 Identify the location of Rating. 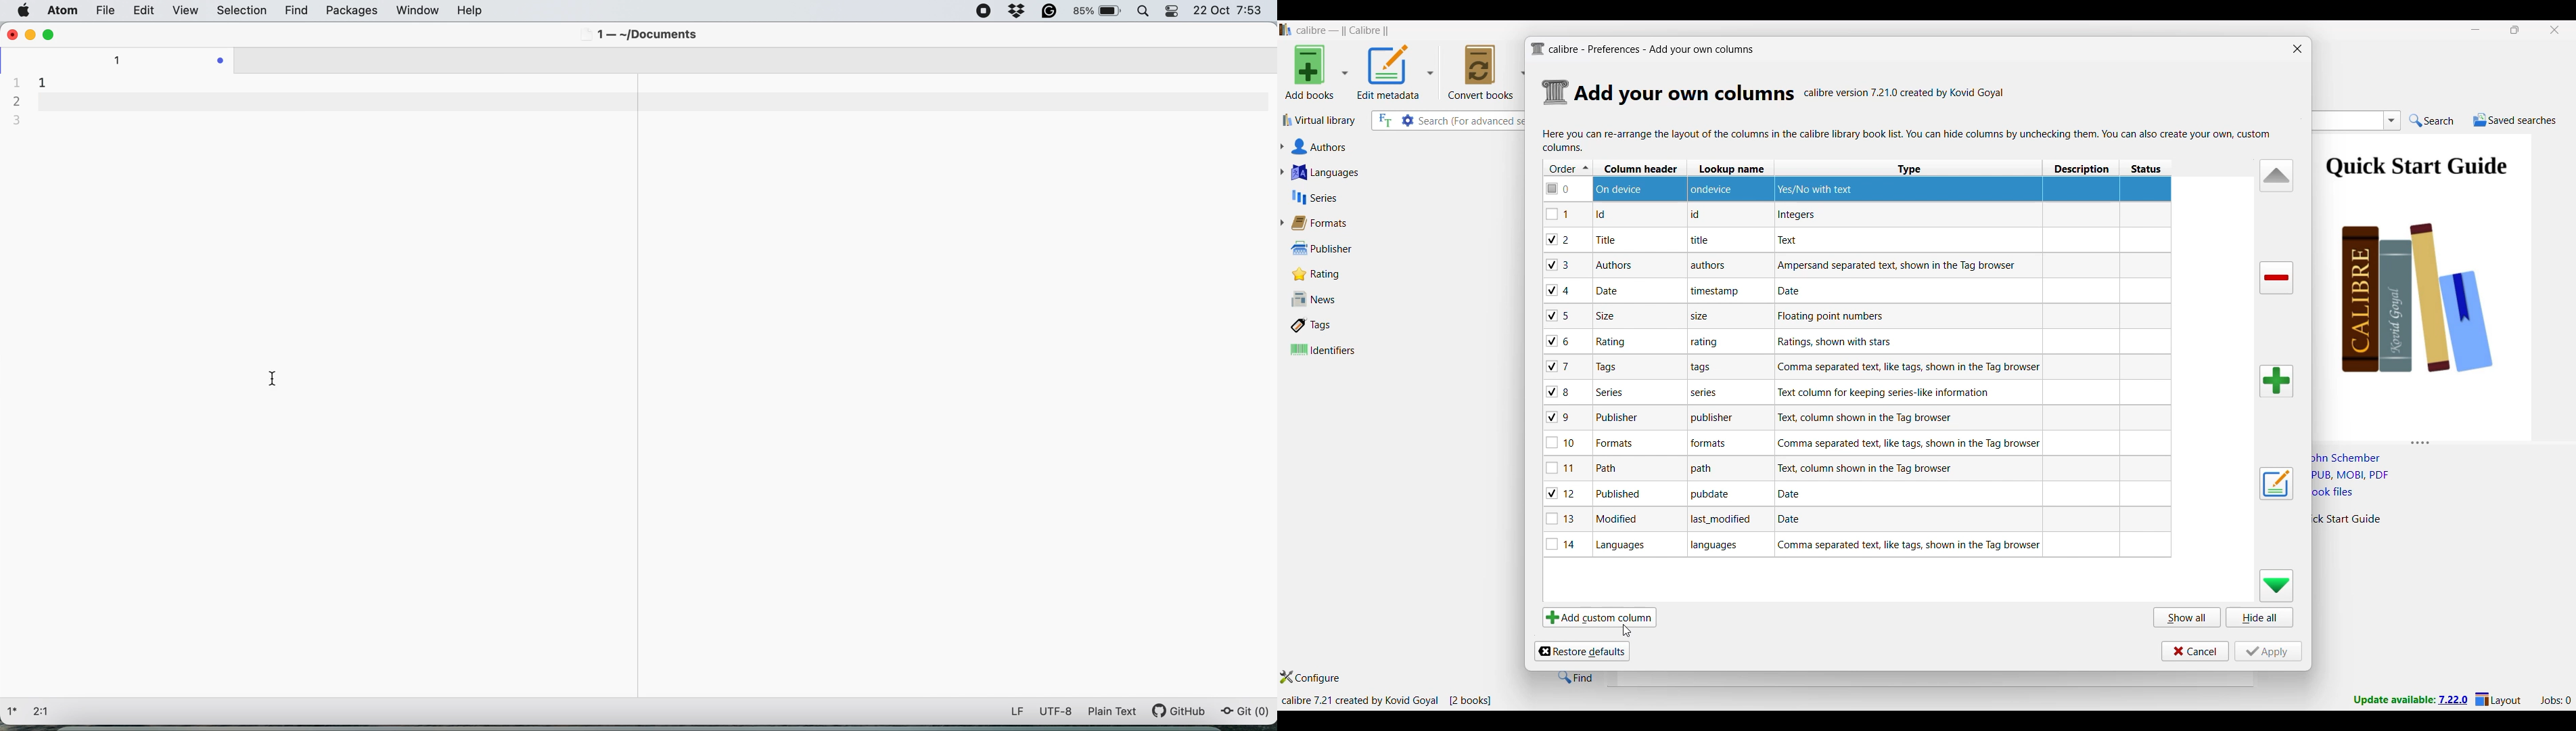
(1323, 274).